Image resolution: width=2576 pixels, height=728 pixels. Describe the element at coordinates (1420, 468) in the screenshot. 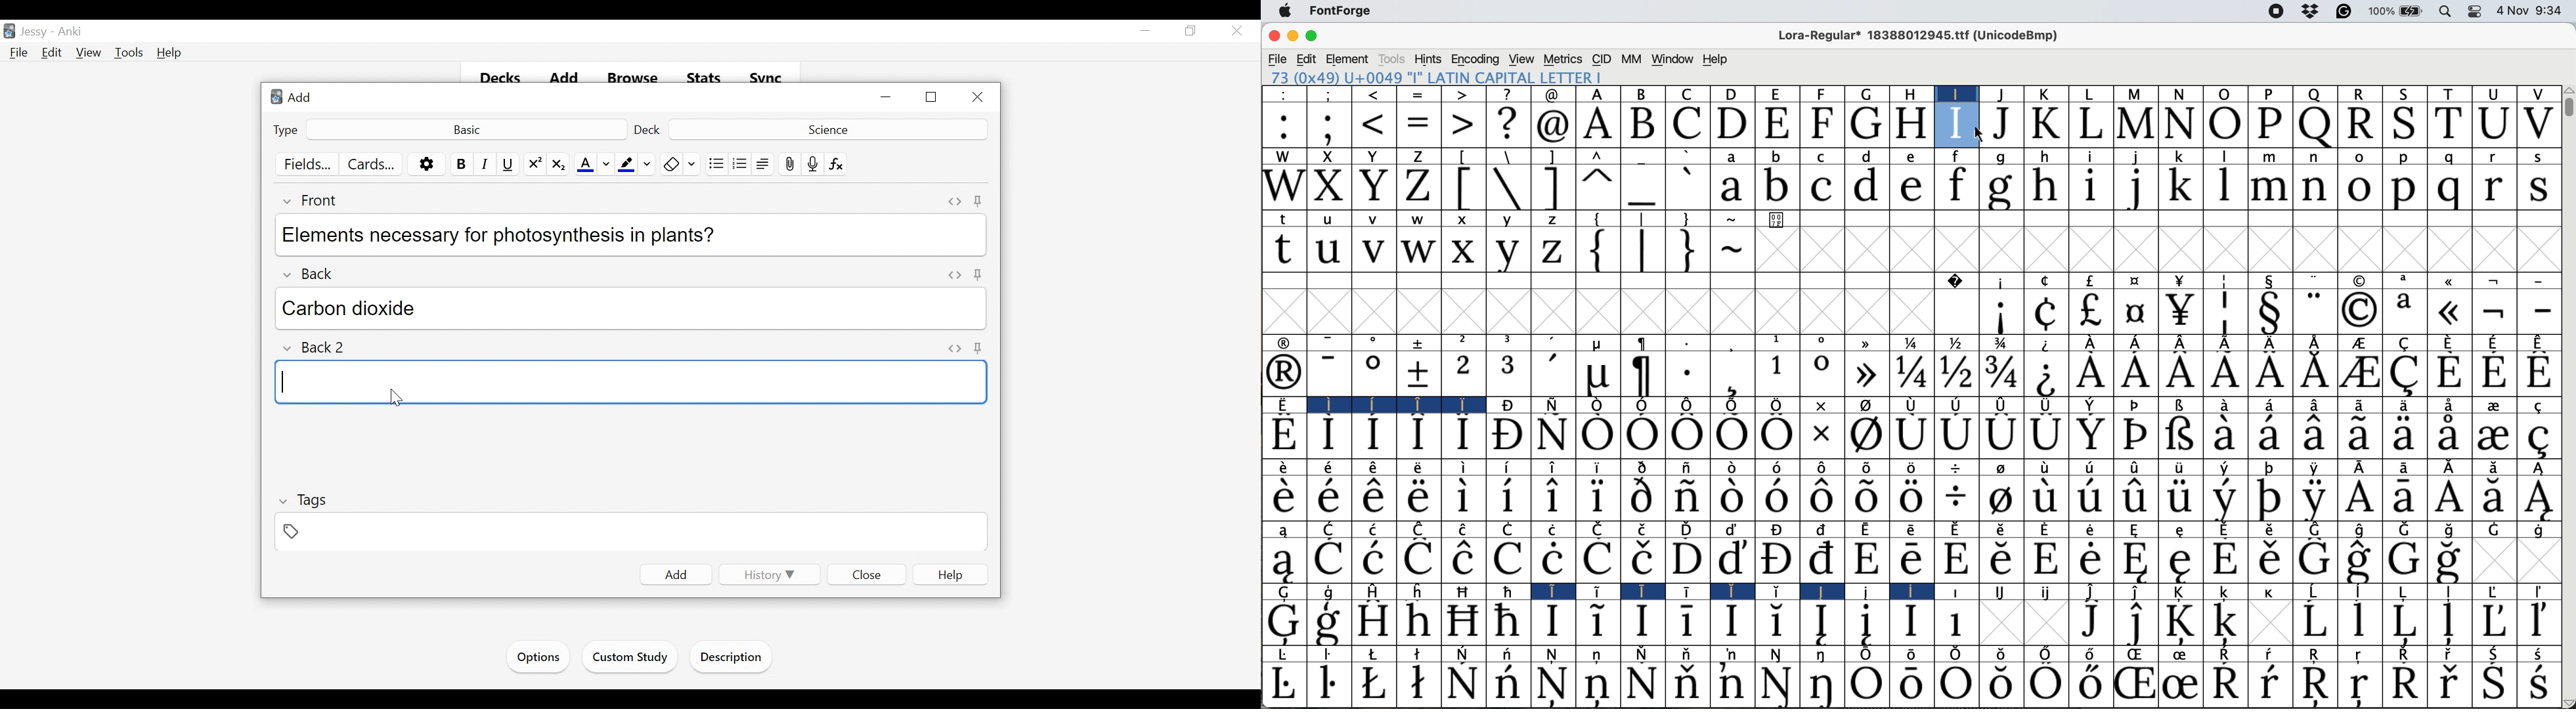

I see `Symbol` at that location.